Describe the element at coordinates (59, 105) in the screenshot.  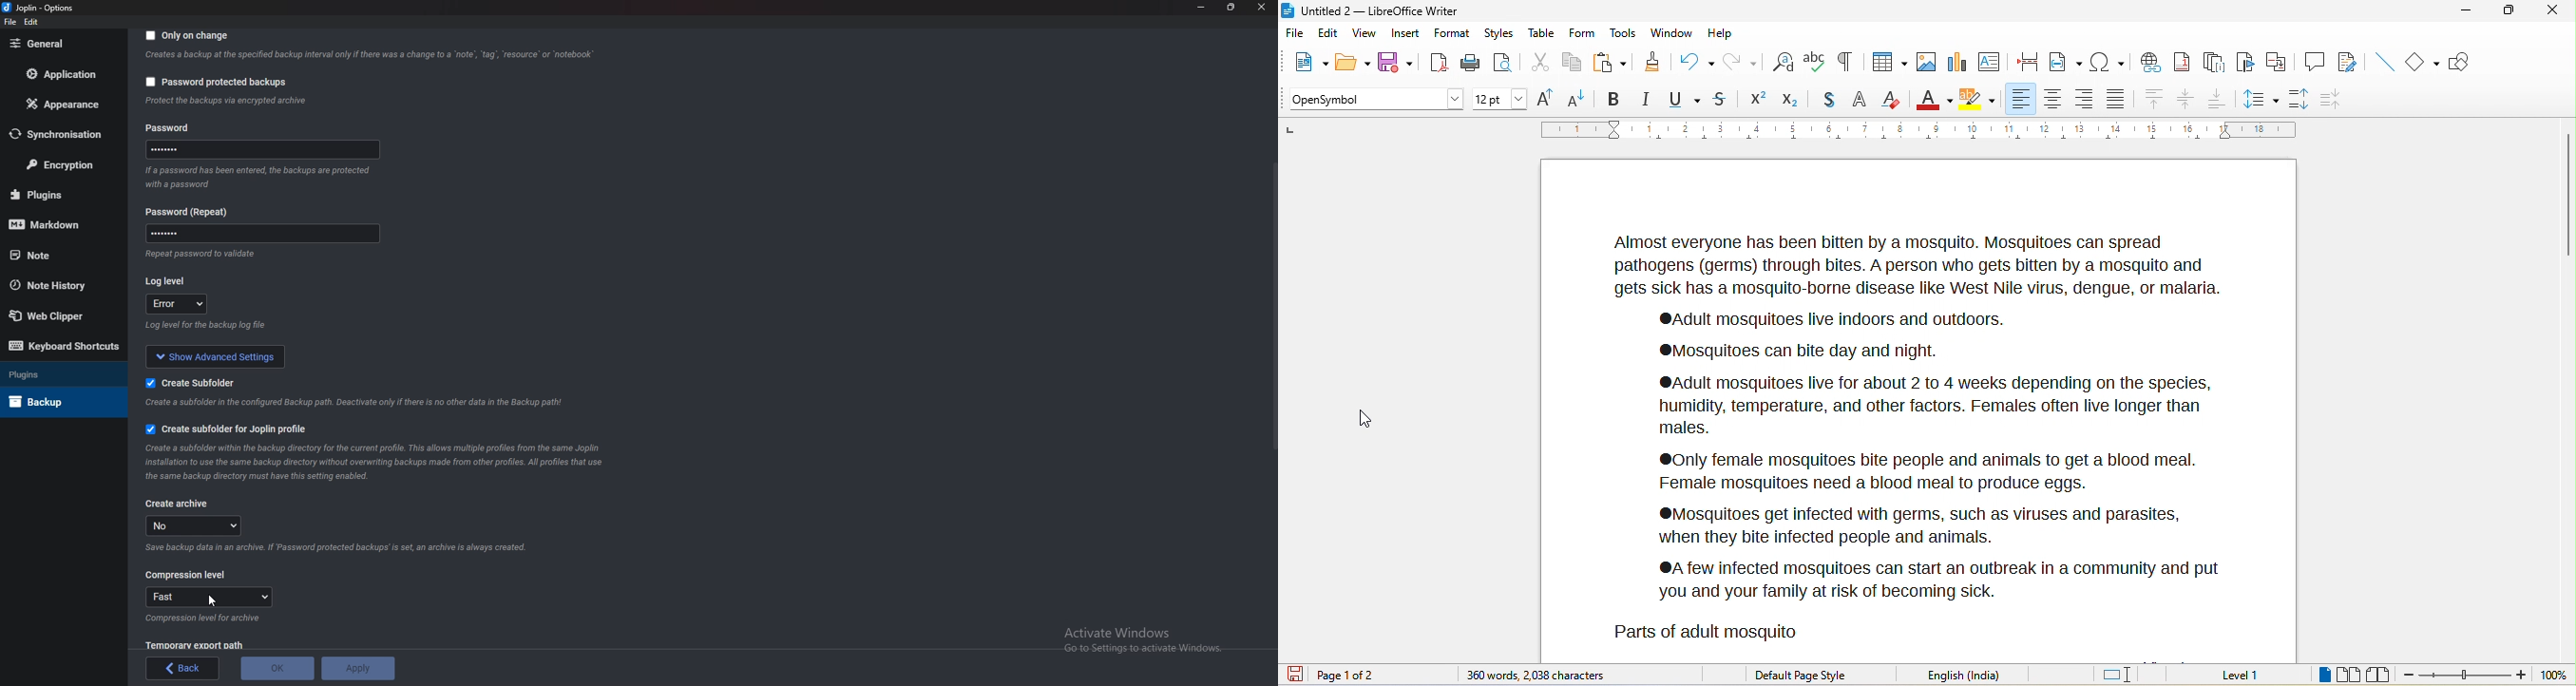
I see `Appearance` at that location.